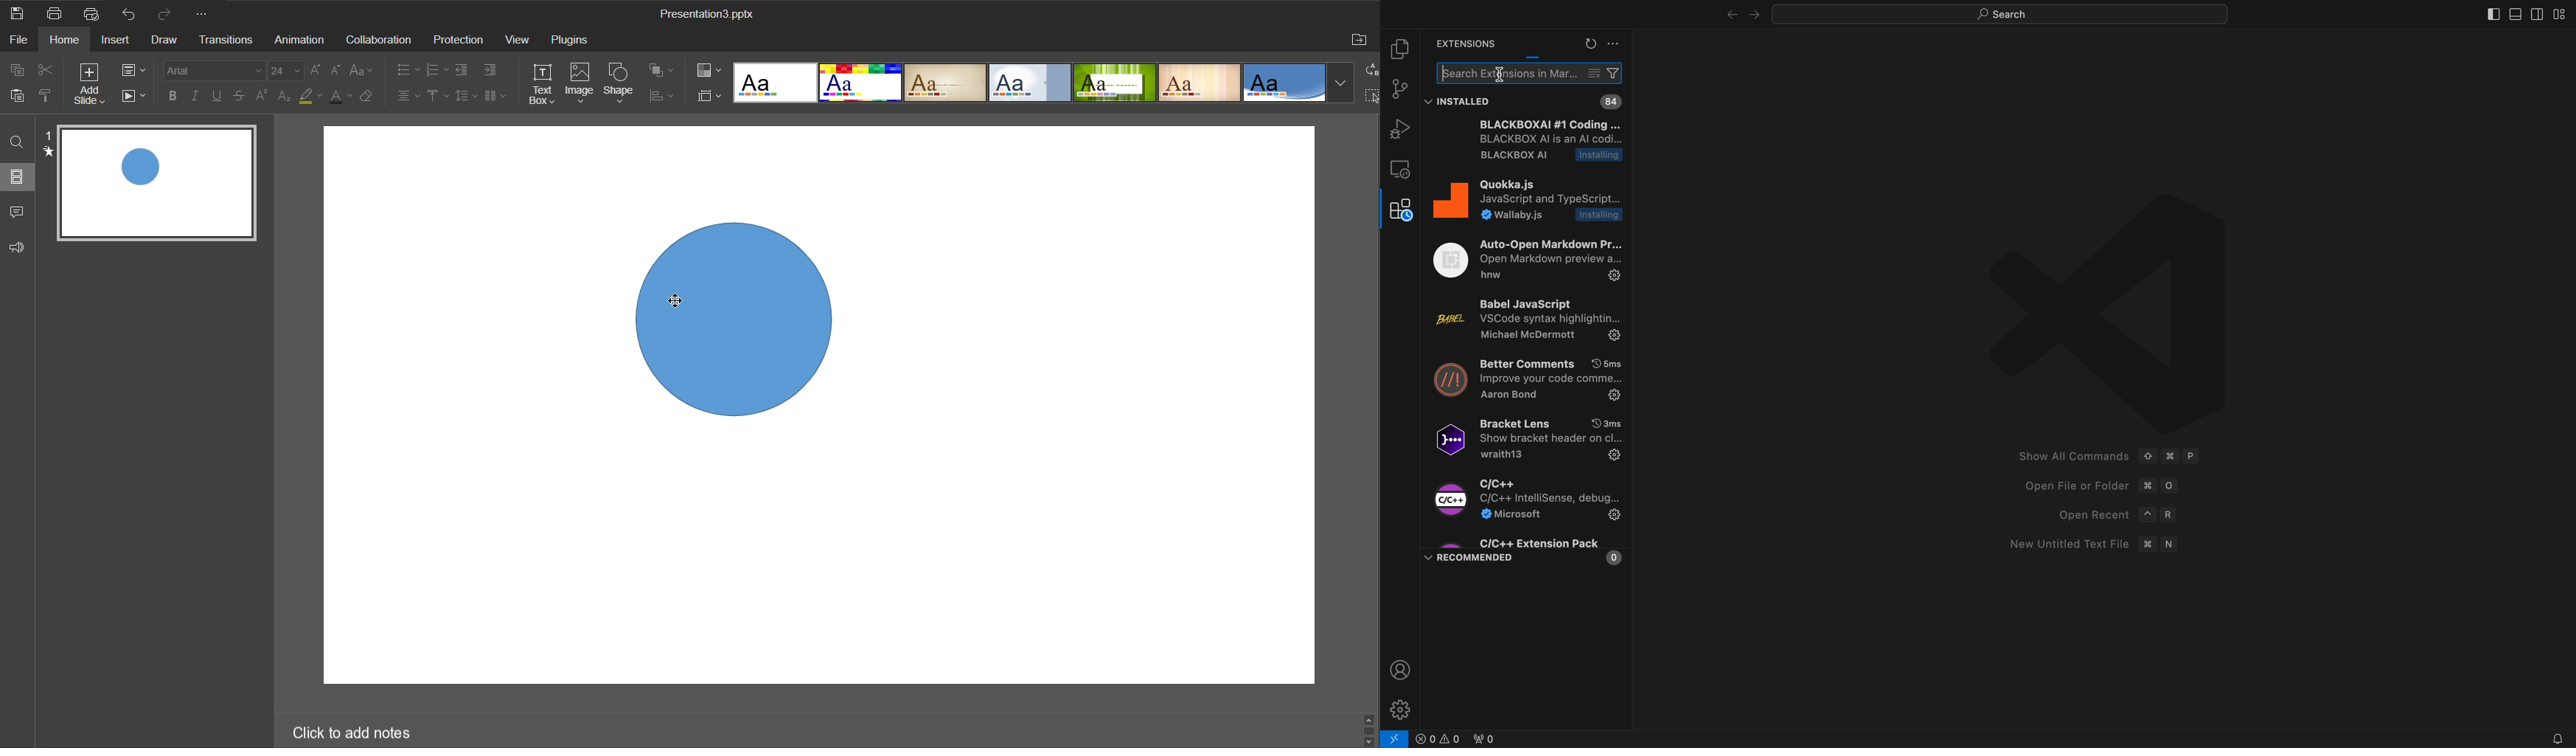 This screenshot has height=756, width=2576. I want to click on settings, so click(1614, 45).